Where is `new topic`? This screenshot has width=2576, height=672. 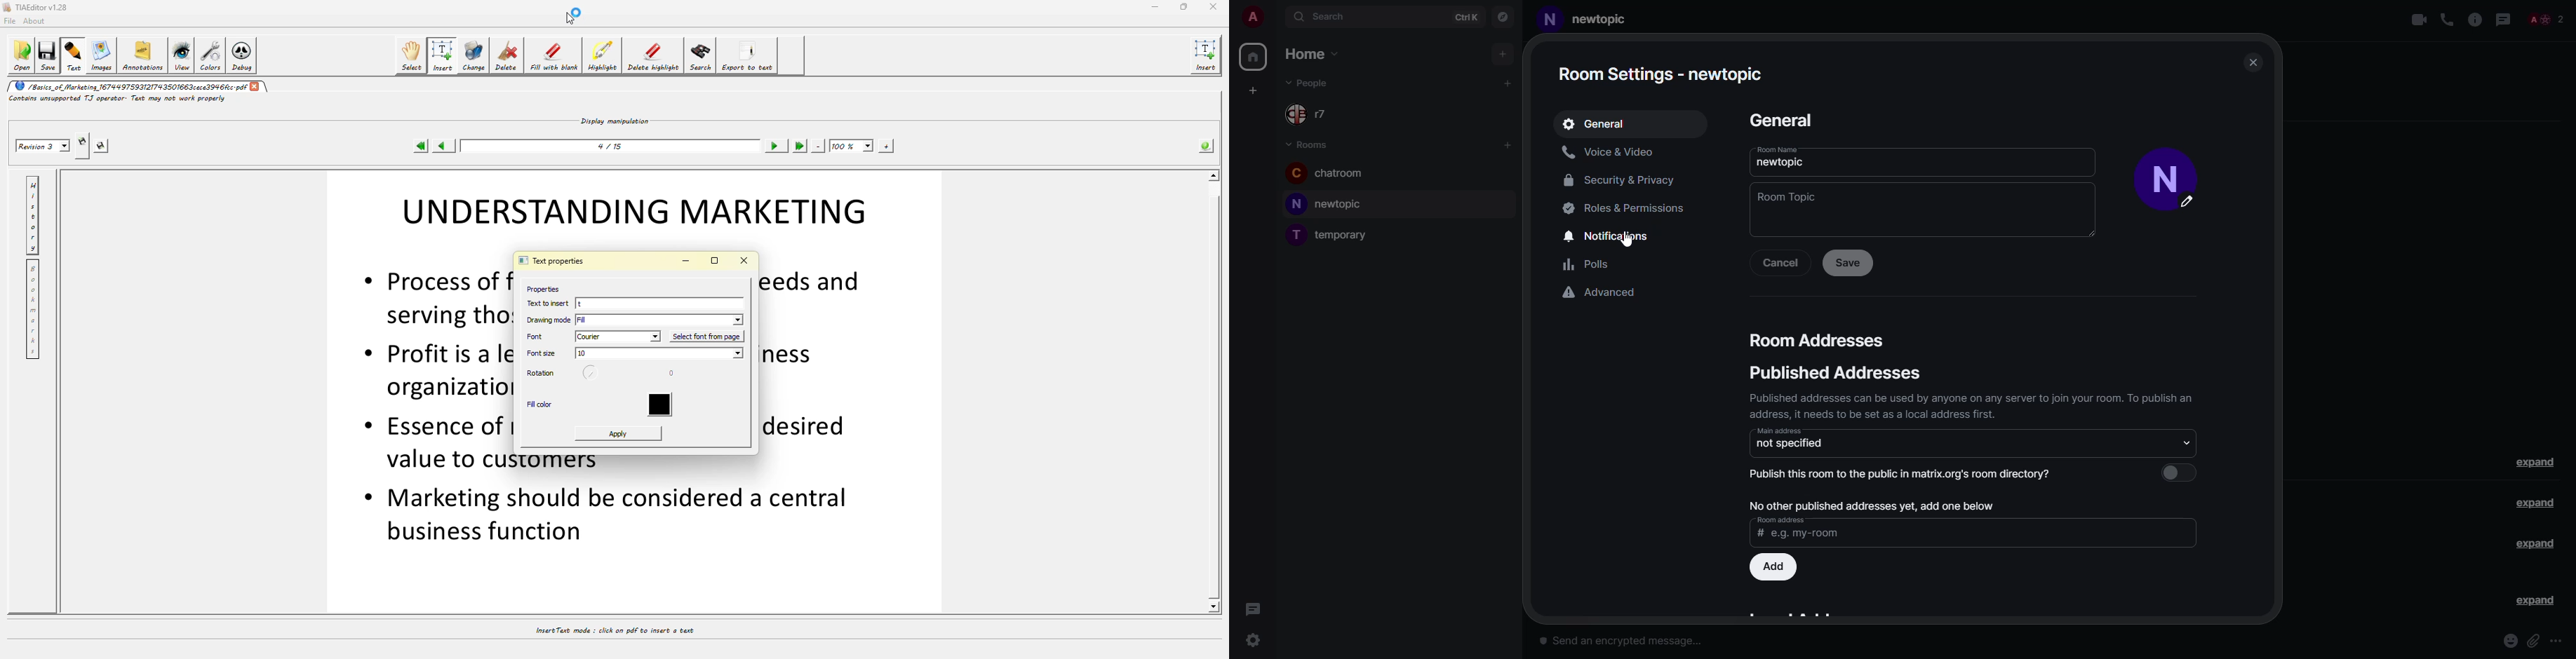
new topic is located at coordinates (1329, 203).